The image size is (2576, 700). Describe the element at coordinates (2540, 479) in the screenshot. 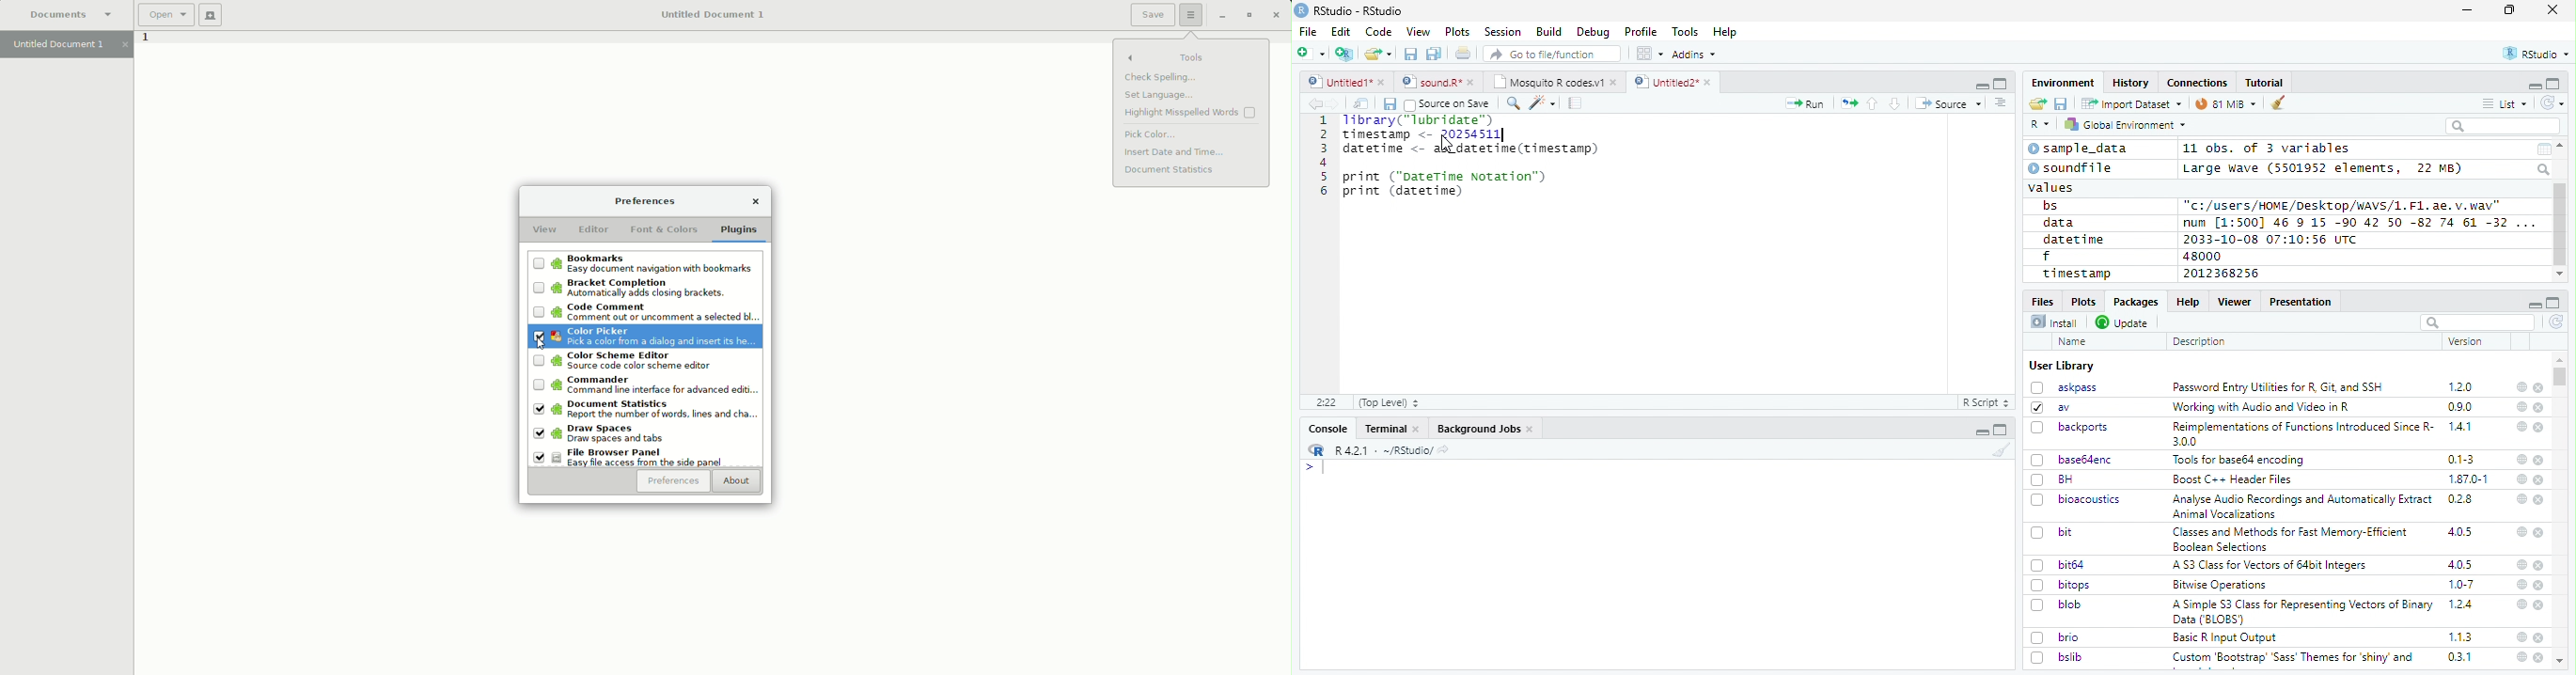

I see `close` at that location.